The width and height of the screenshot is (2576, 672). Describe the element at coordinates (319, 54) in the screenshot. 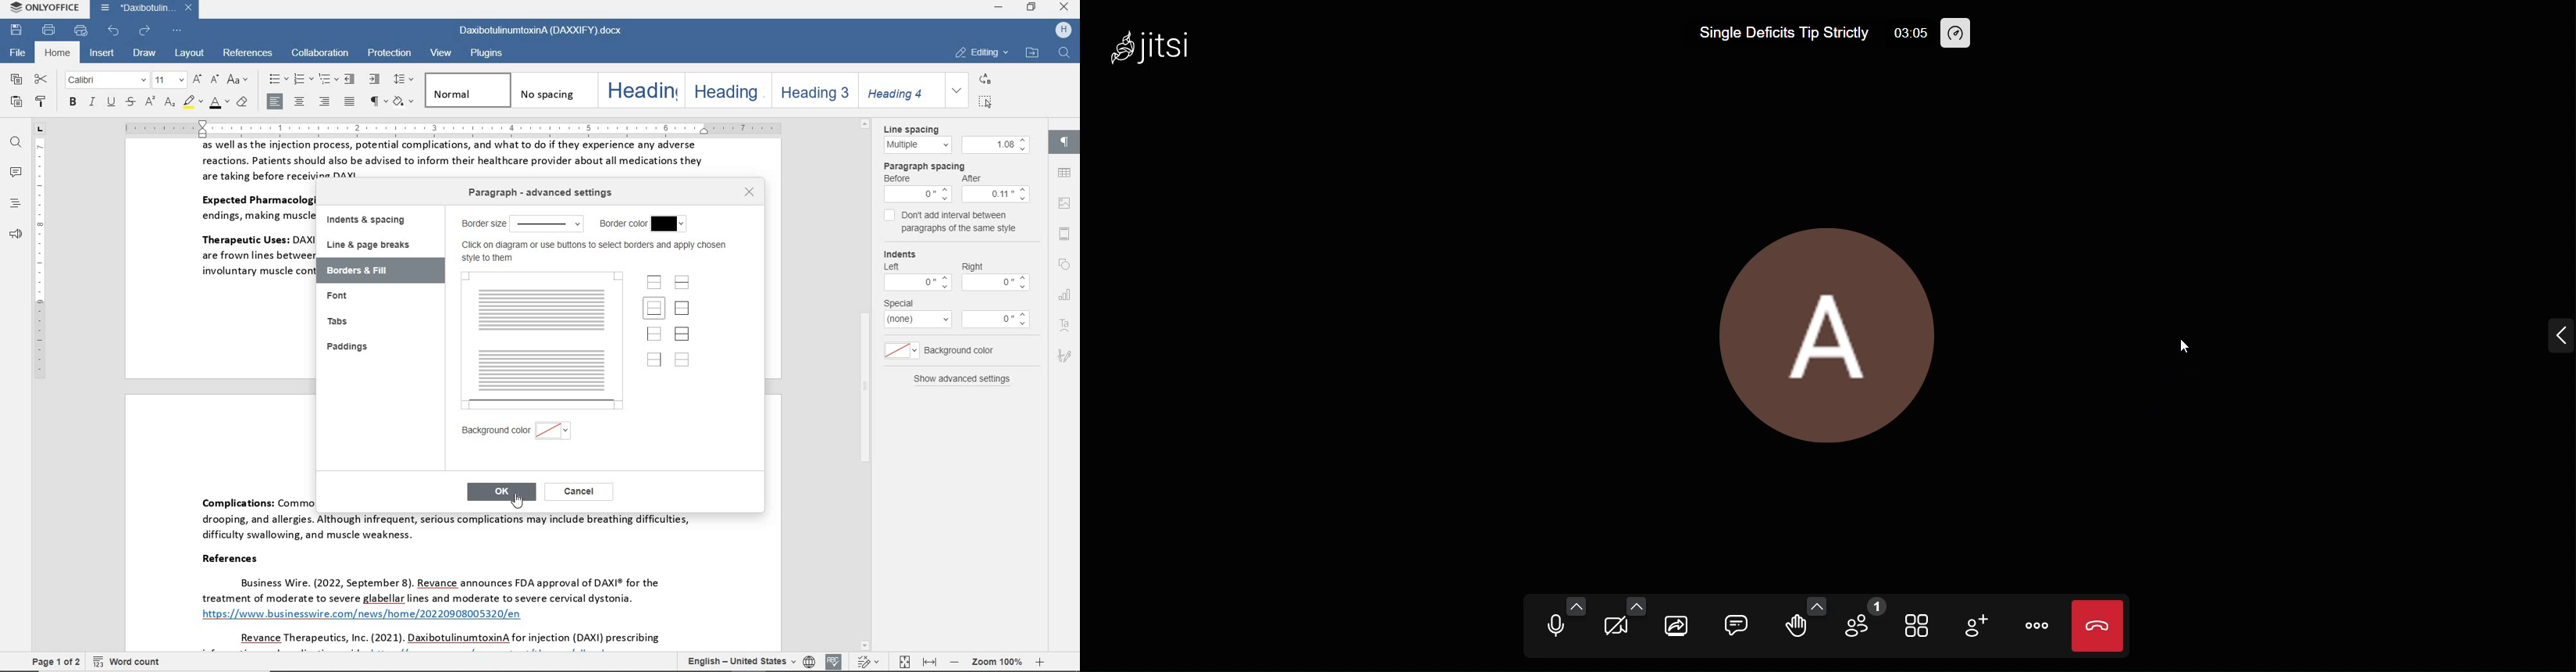

I see `collaboration` at that location.